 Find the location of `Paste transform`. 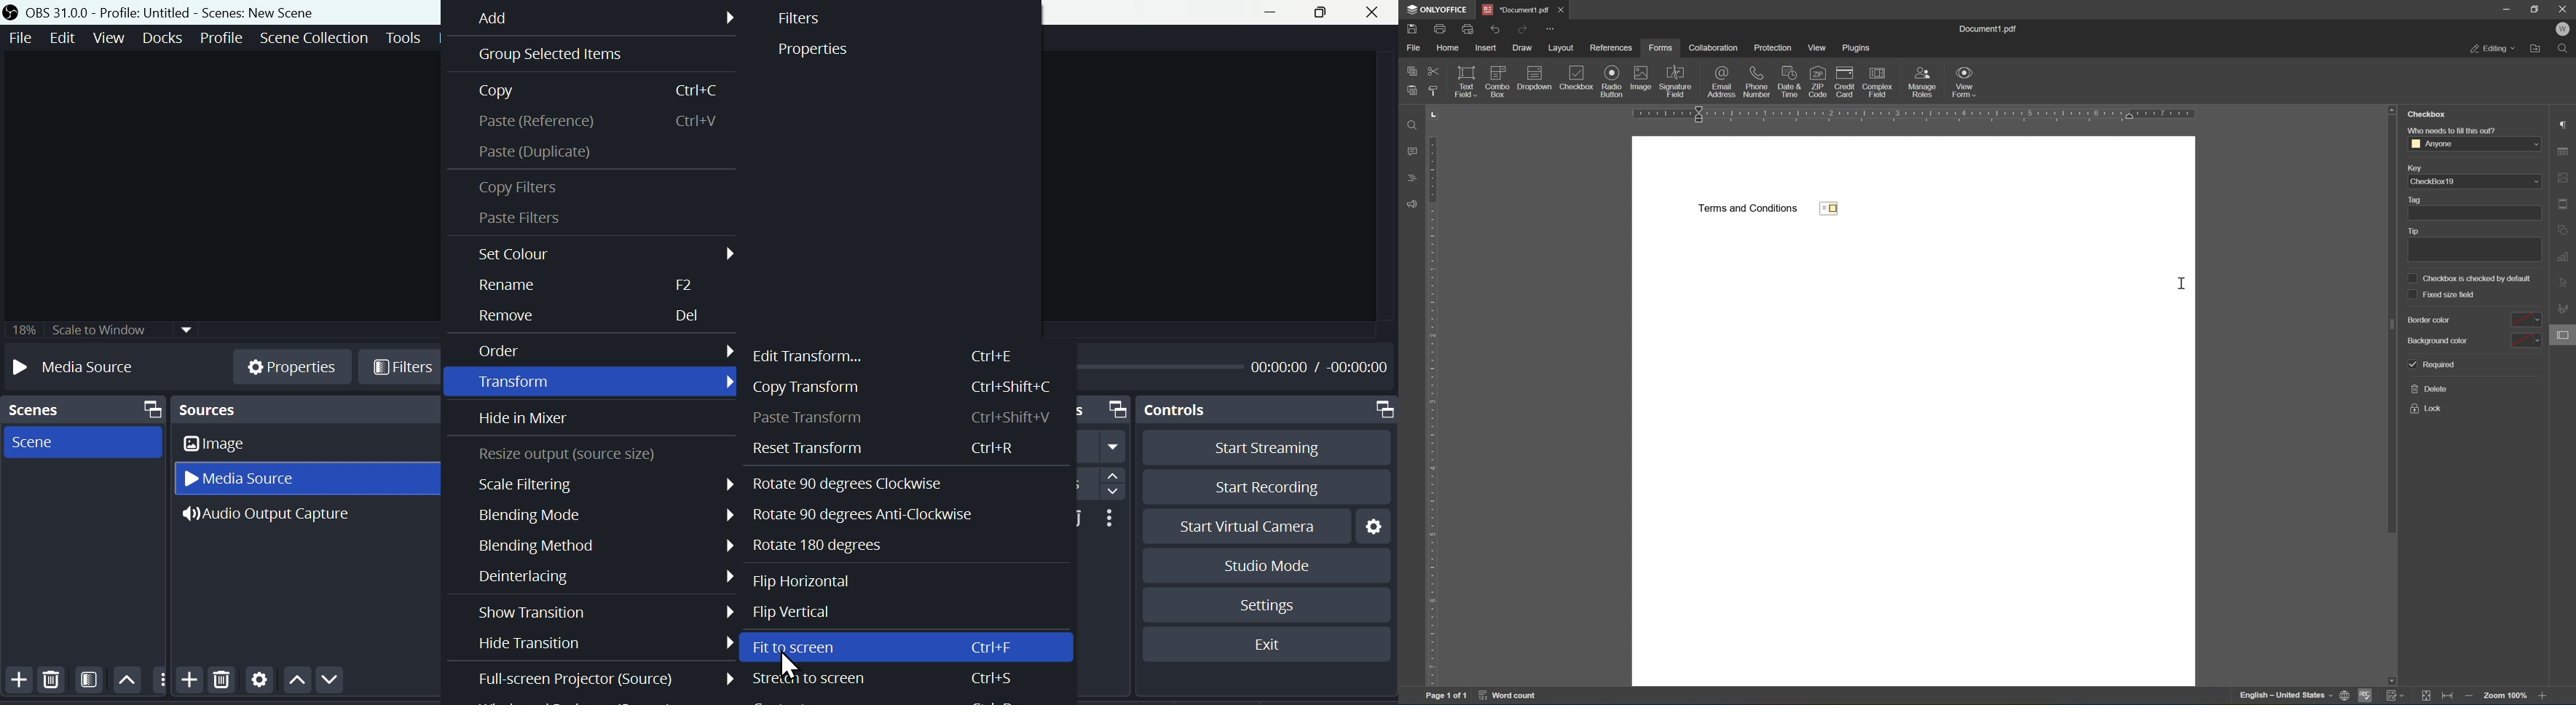

Paste transform is located at coordinates (896, 417).